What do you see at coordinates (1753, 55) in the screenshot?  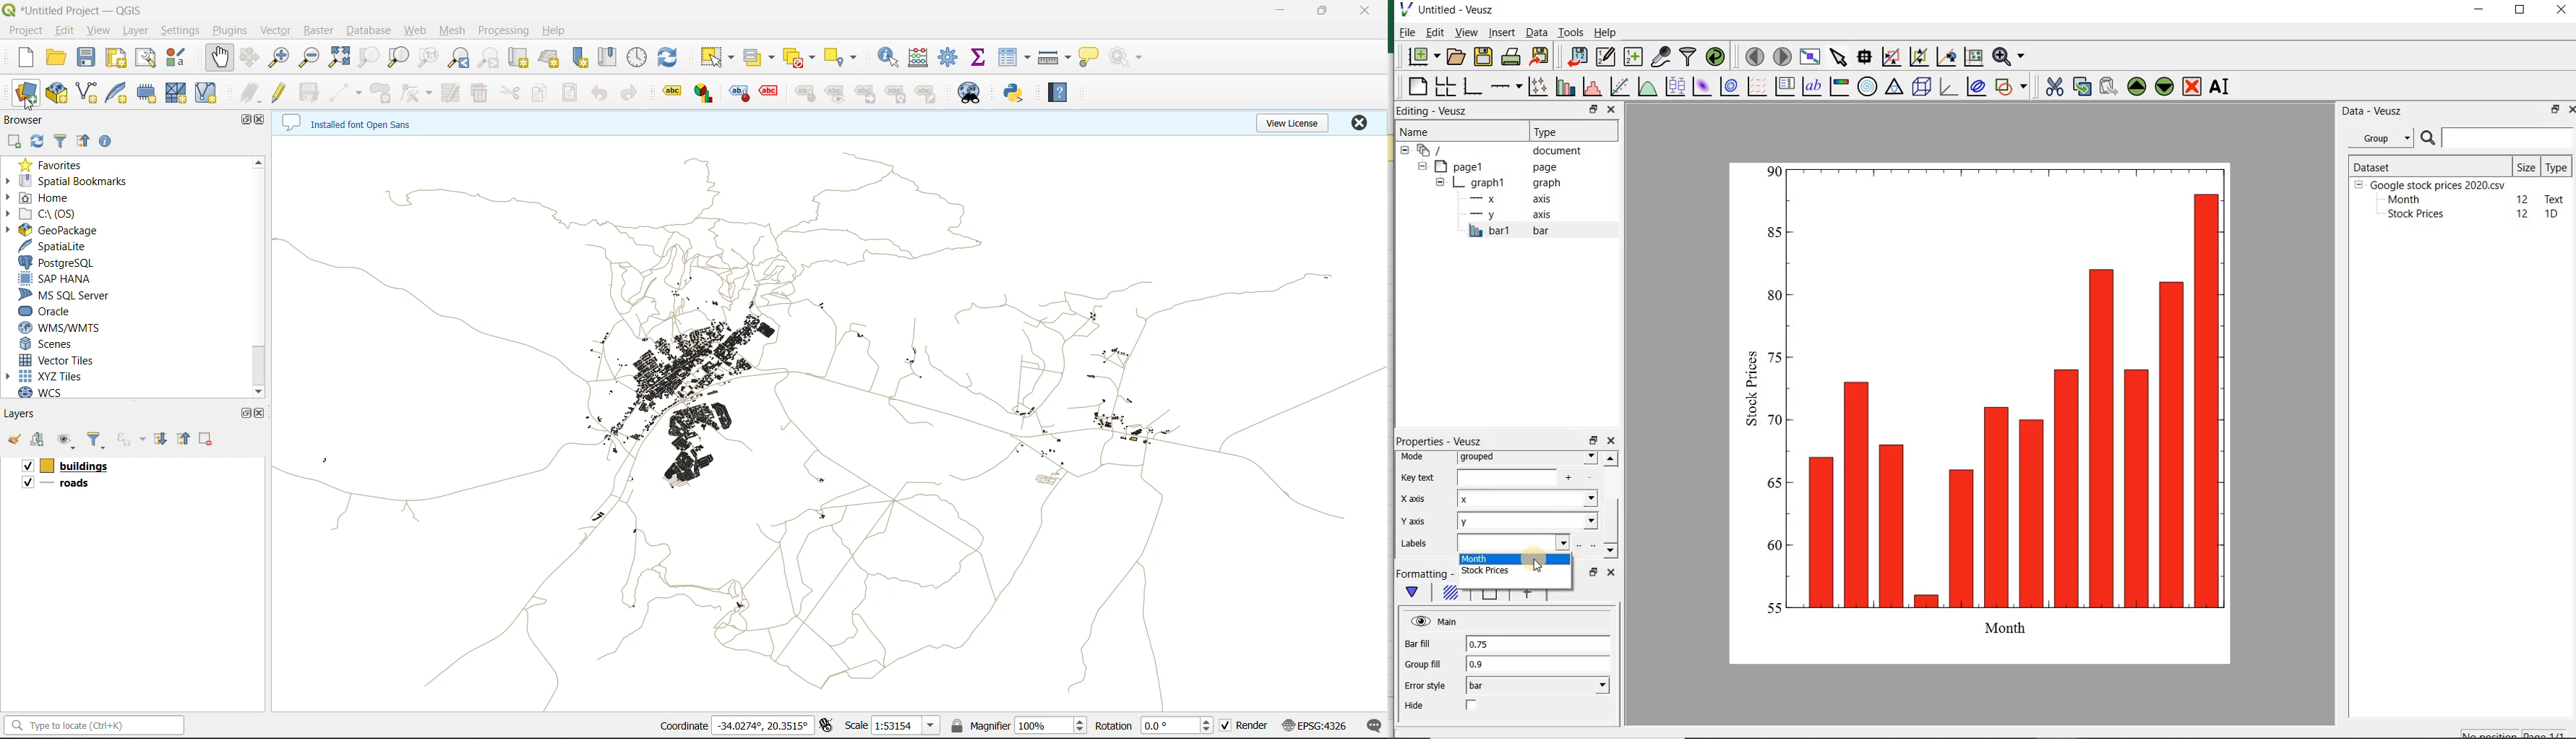 I see `move to the previous page` at bounding box center [1753, 55].